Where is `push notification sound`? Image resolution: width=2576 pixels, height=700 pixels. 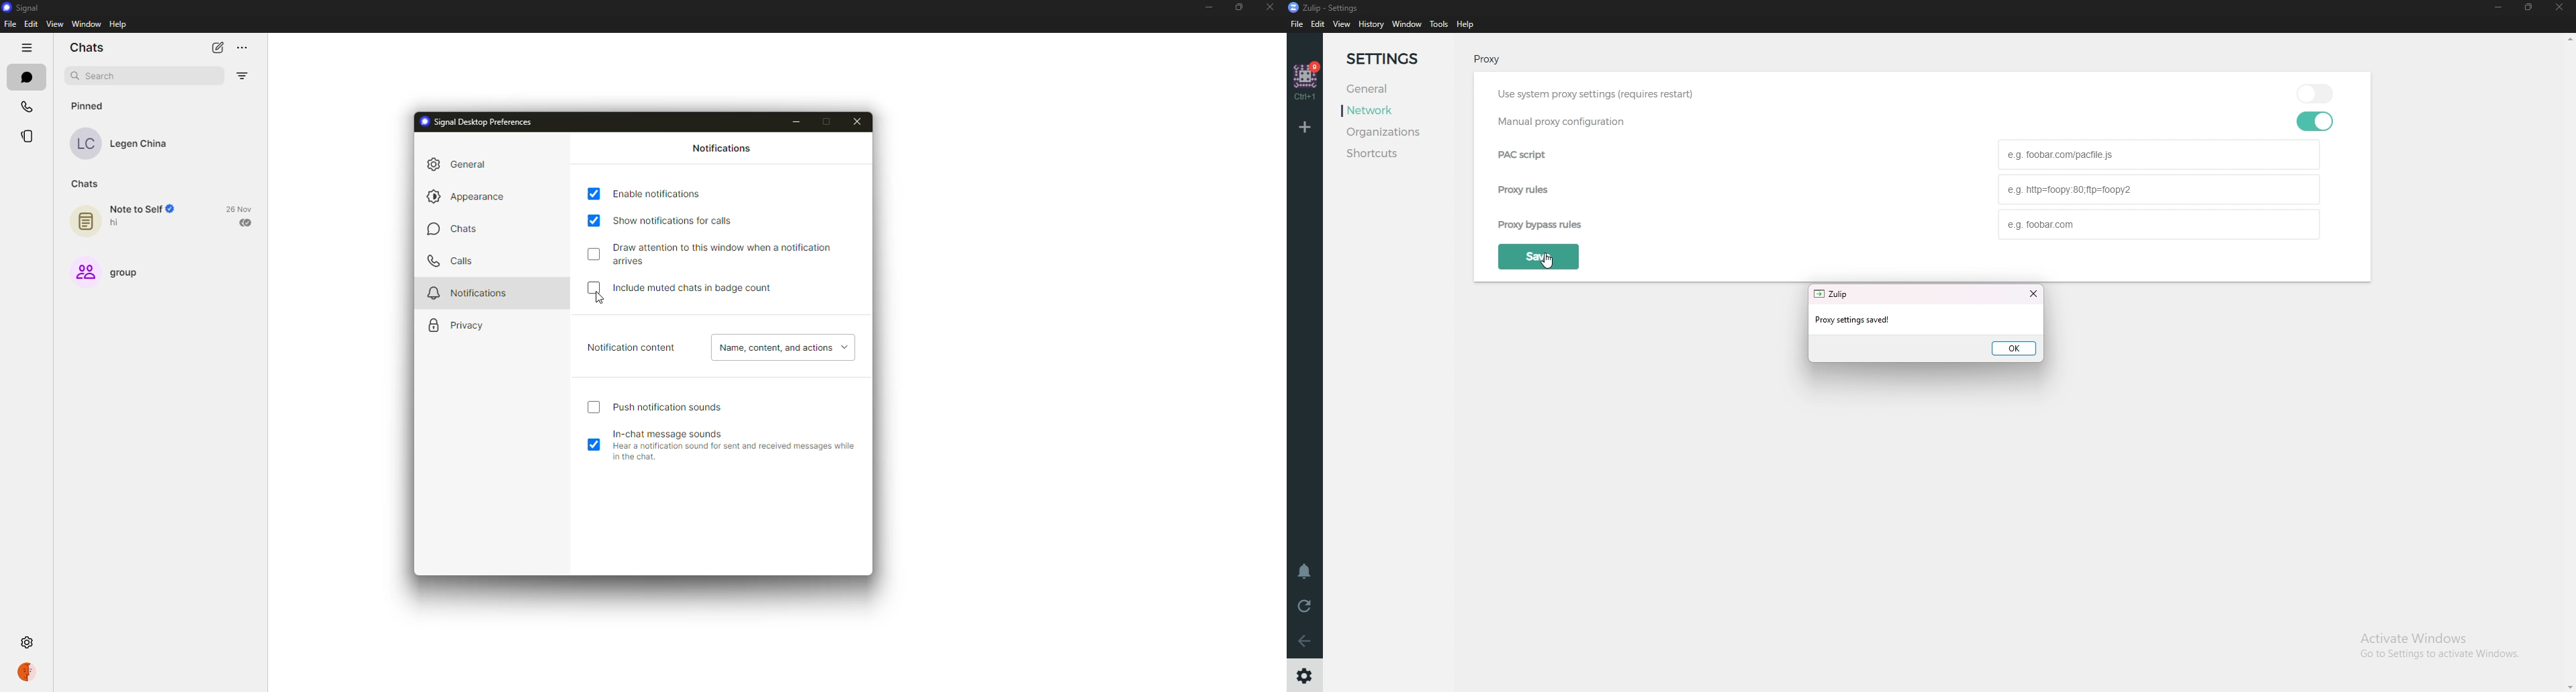
push notification sound is located at coordinates (672, 405).